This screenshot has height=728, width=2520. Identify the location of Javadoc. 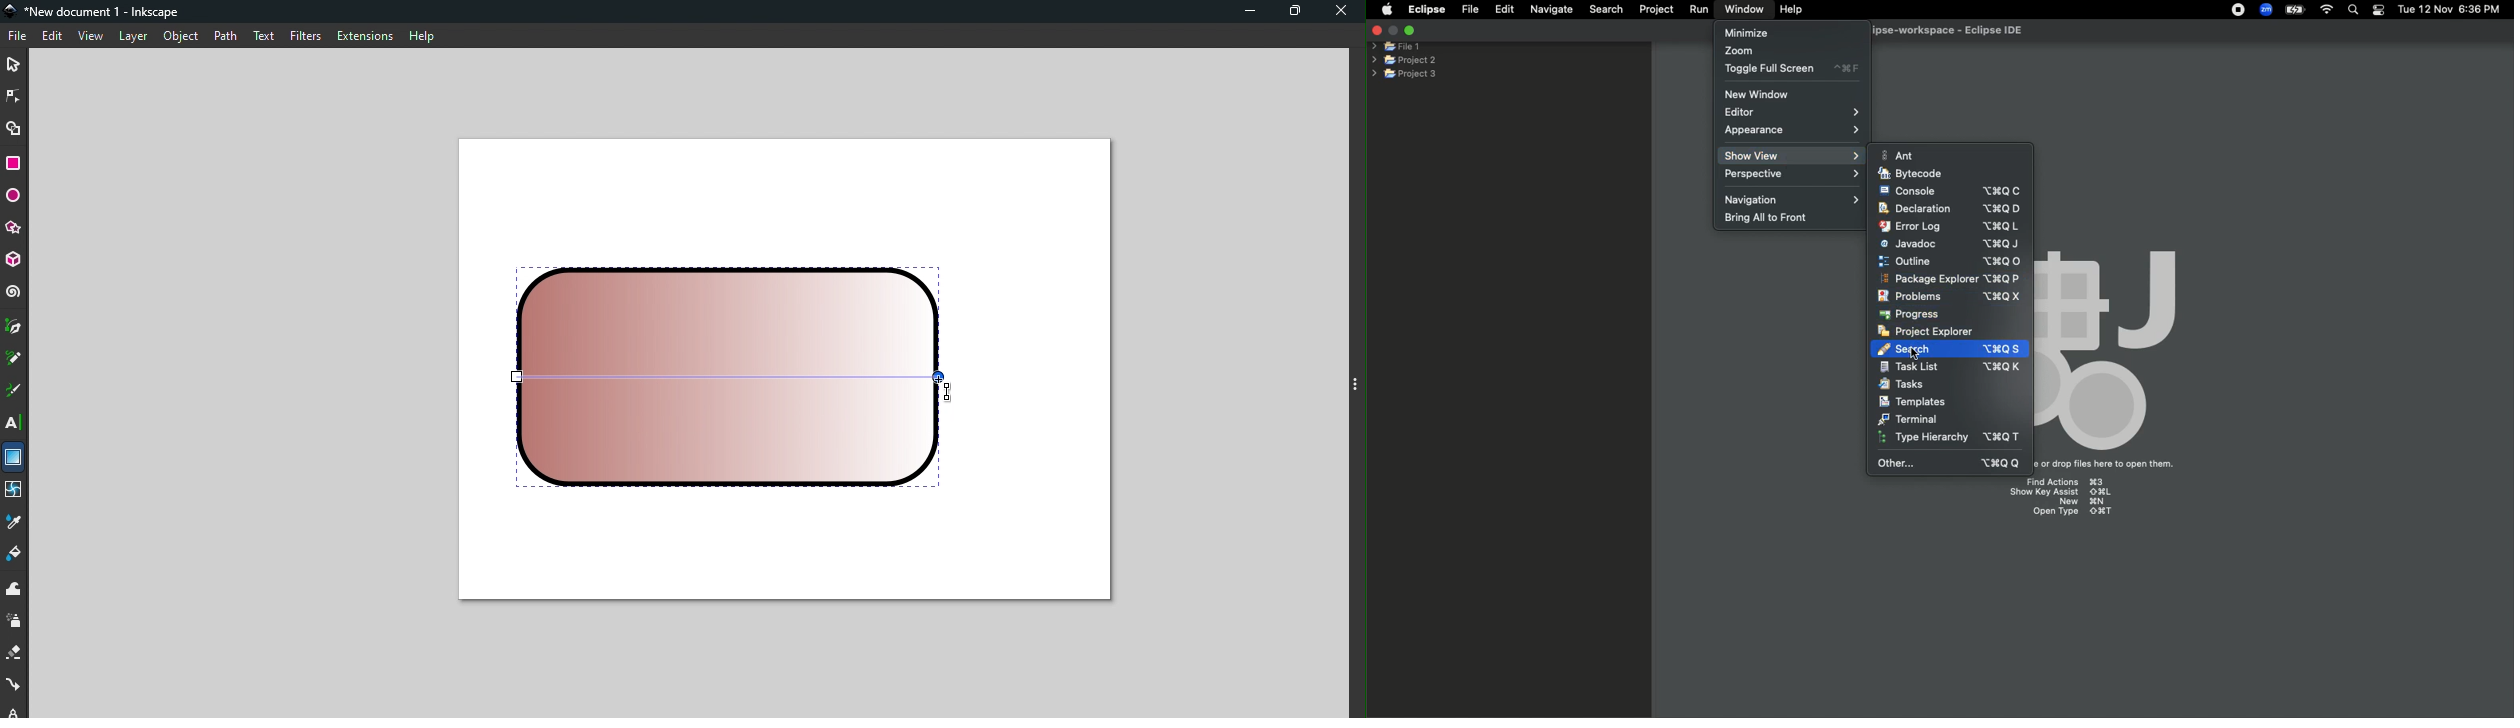
(1950, 244).